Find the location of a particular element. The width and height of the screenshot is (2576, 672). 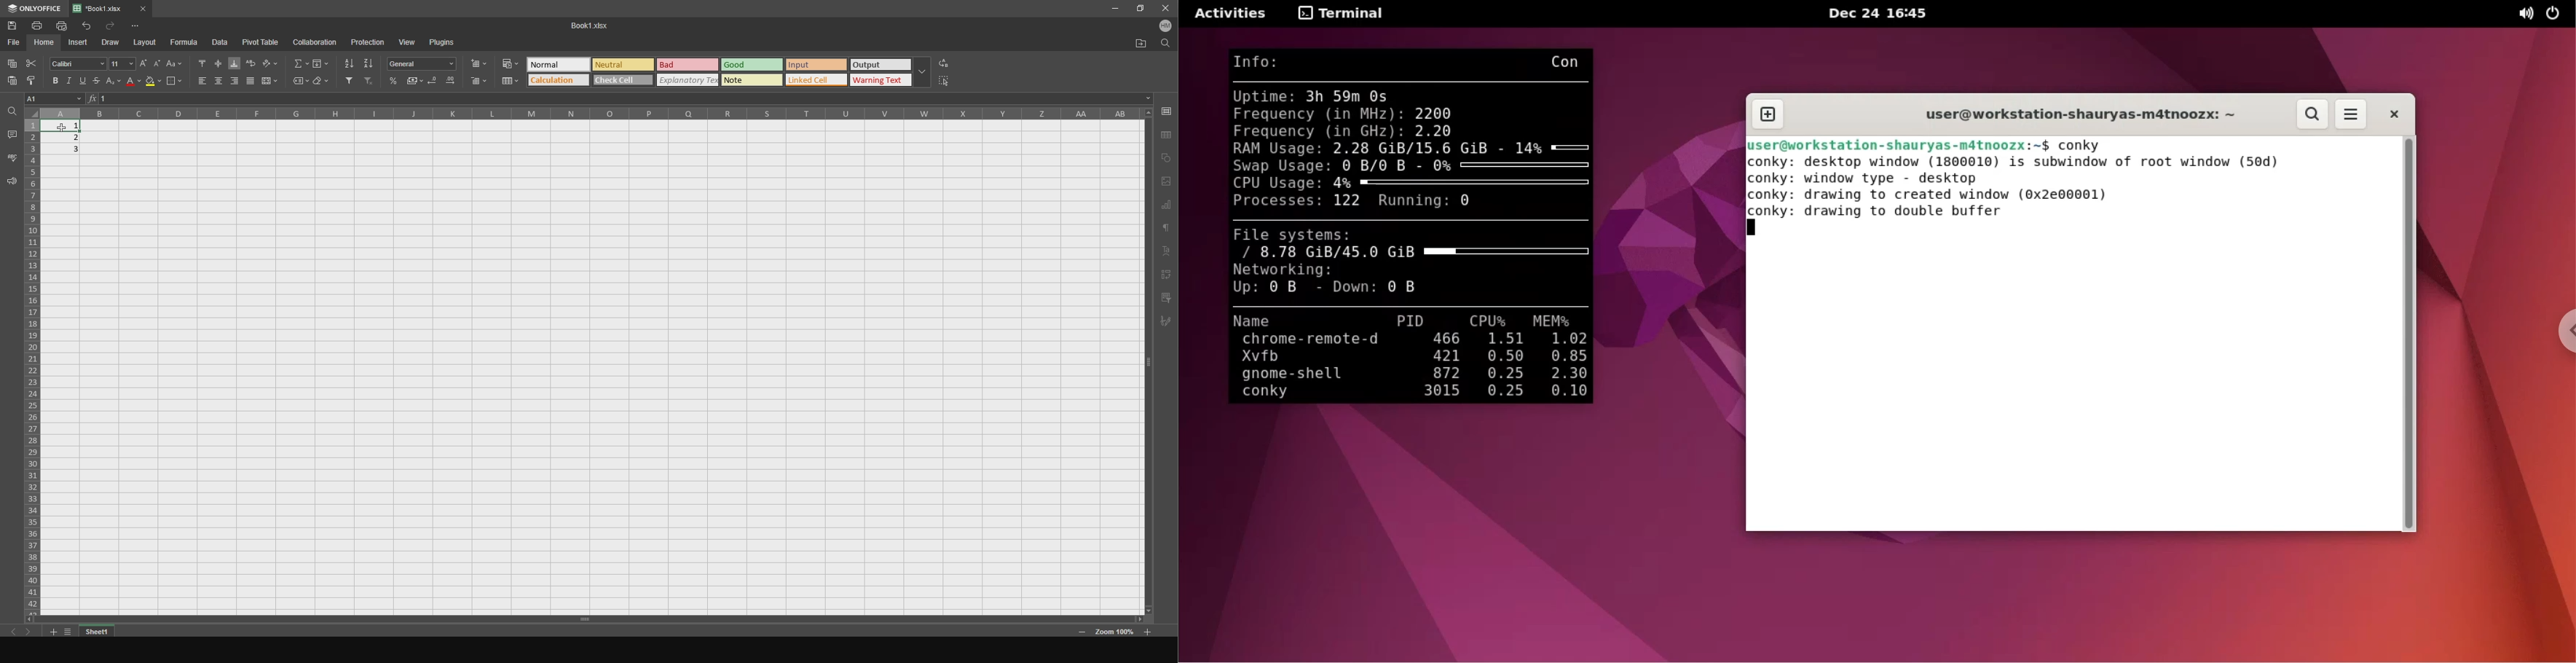

cursor is located at coordinates (59, 124).